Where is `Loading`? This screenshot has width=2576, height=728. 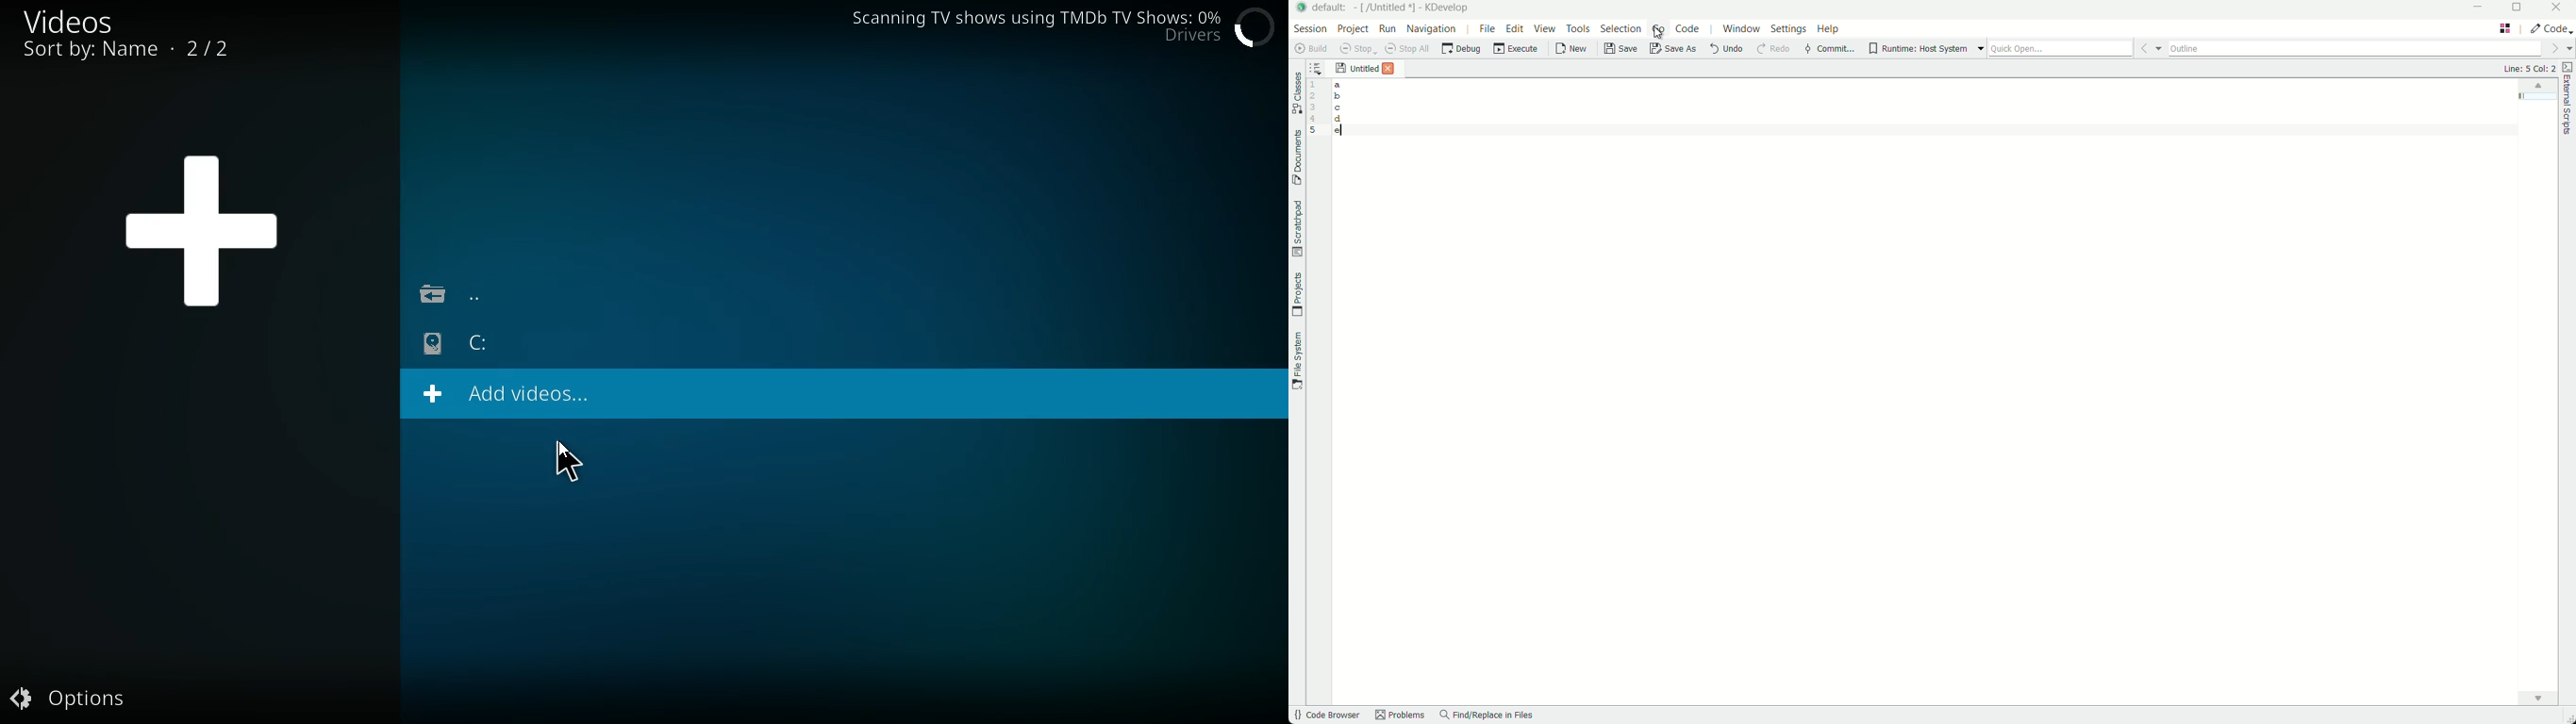 Loading is located at coordinates (1259, 28).